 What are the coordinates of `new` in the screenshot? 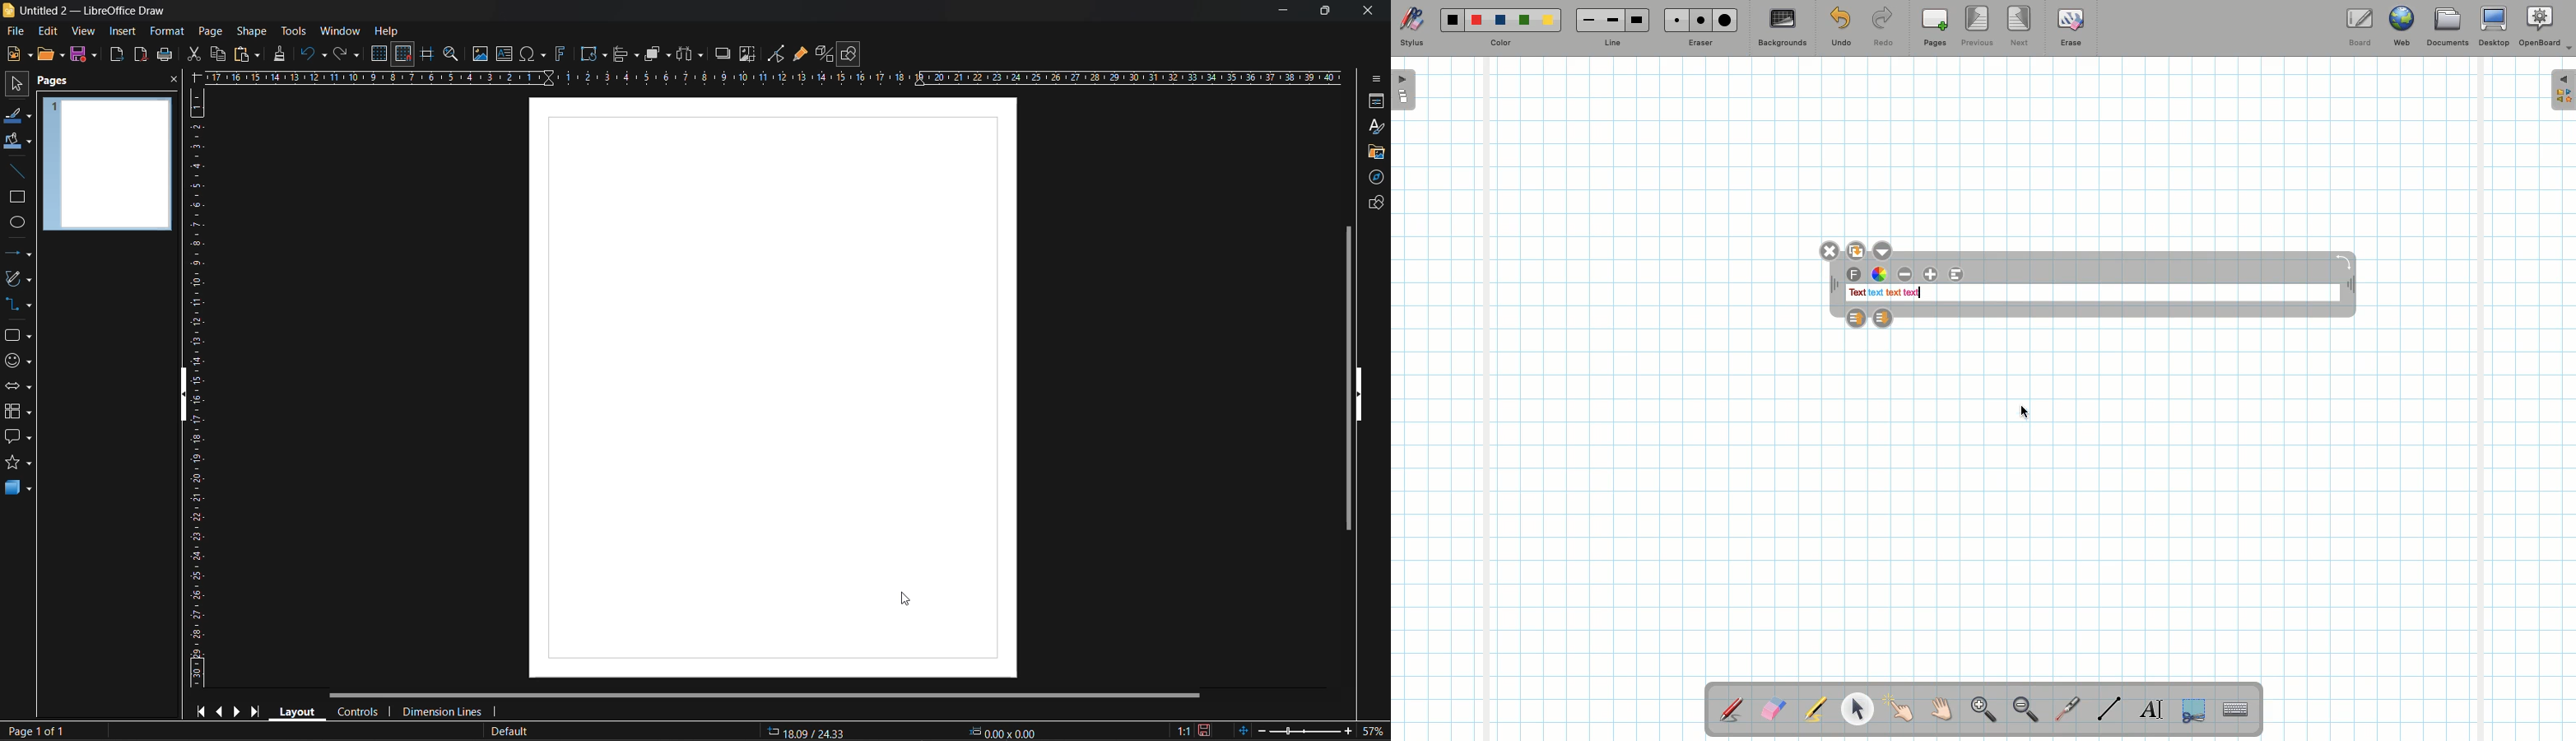 It's located at (16, 56).